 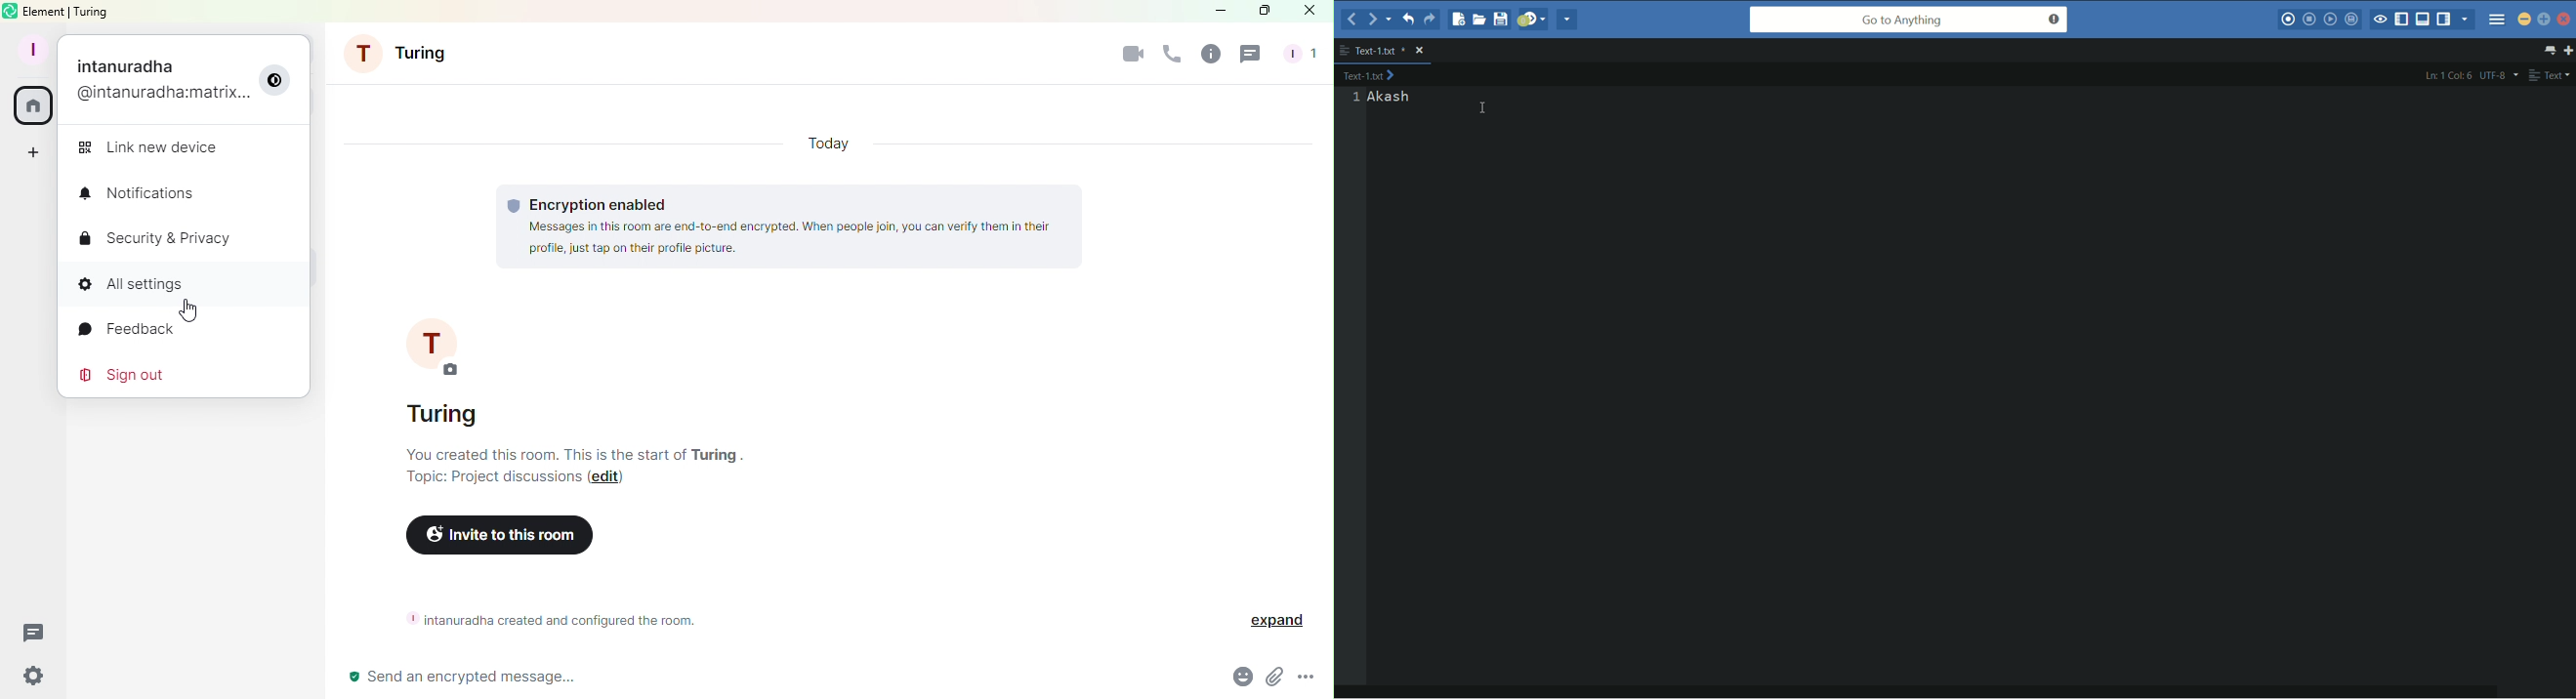 I want to click on All settings, so click(x=183, y=289).